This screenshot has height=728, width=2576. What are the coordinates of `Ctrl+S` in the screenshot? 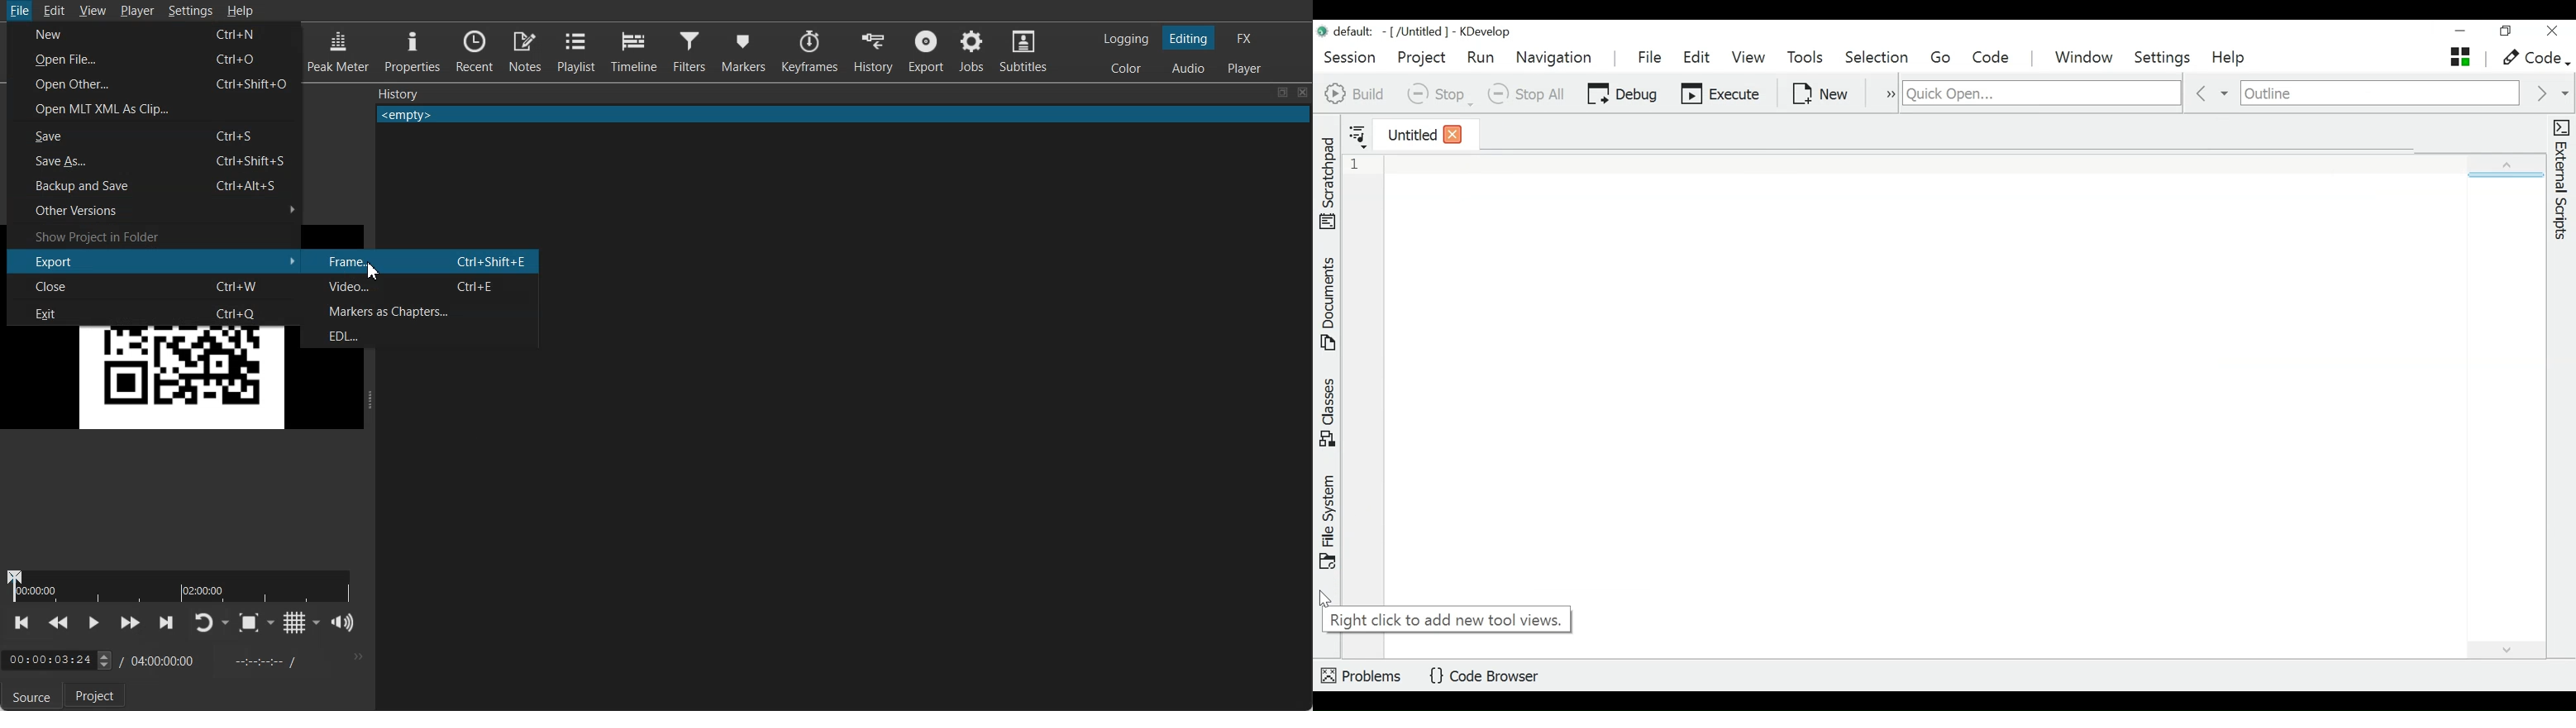 It's located at (241, 136).